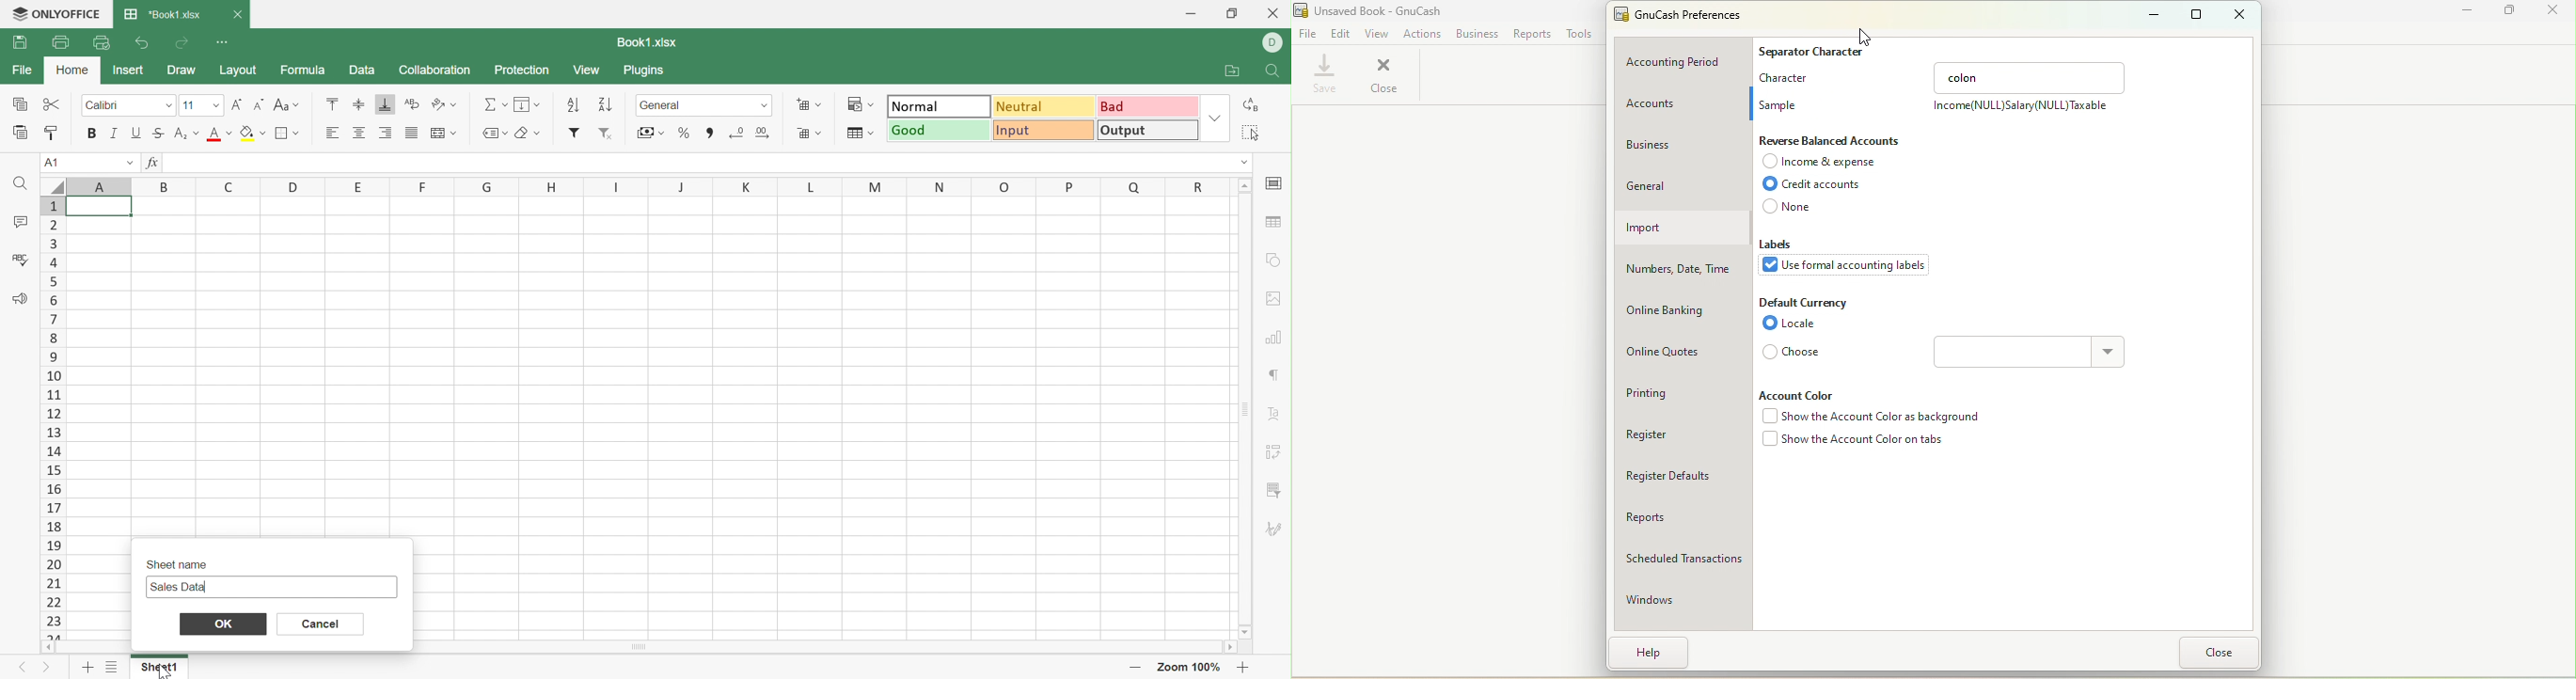 This screenshot has height=700, width=2576. I want to click on Next, so click(46, 666).